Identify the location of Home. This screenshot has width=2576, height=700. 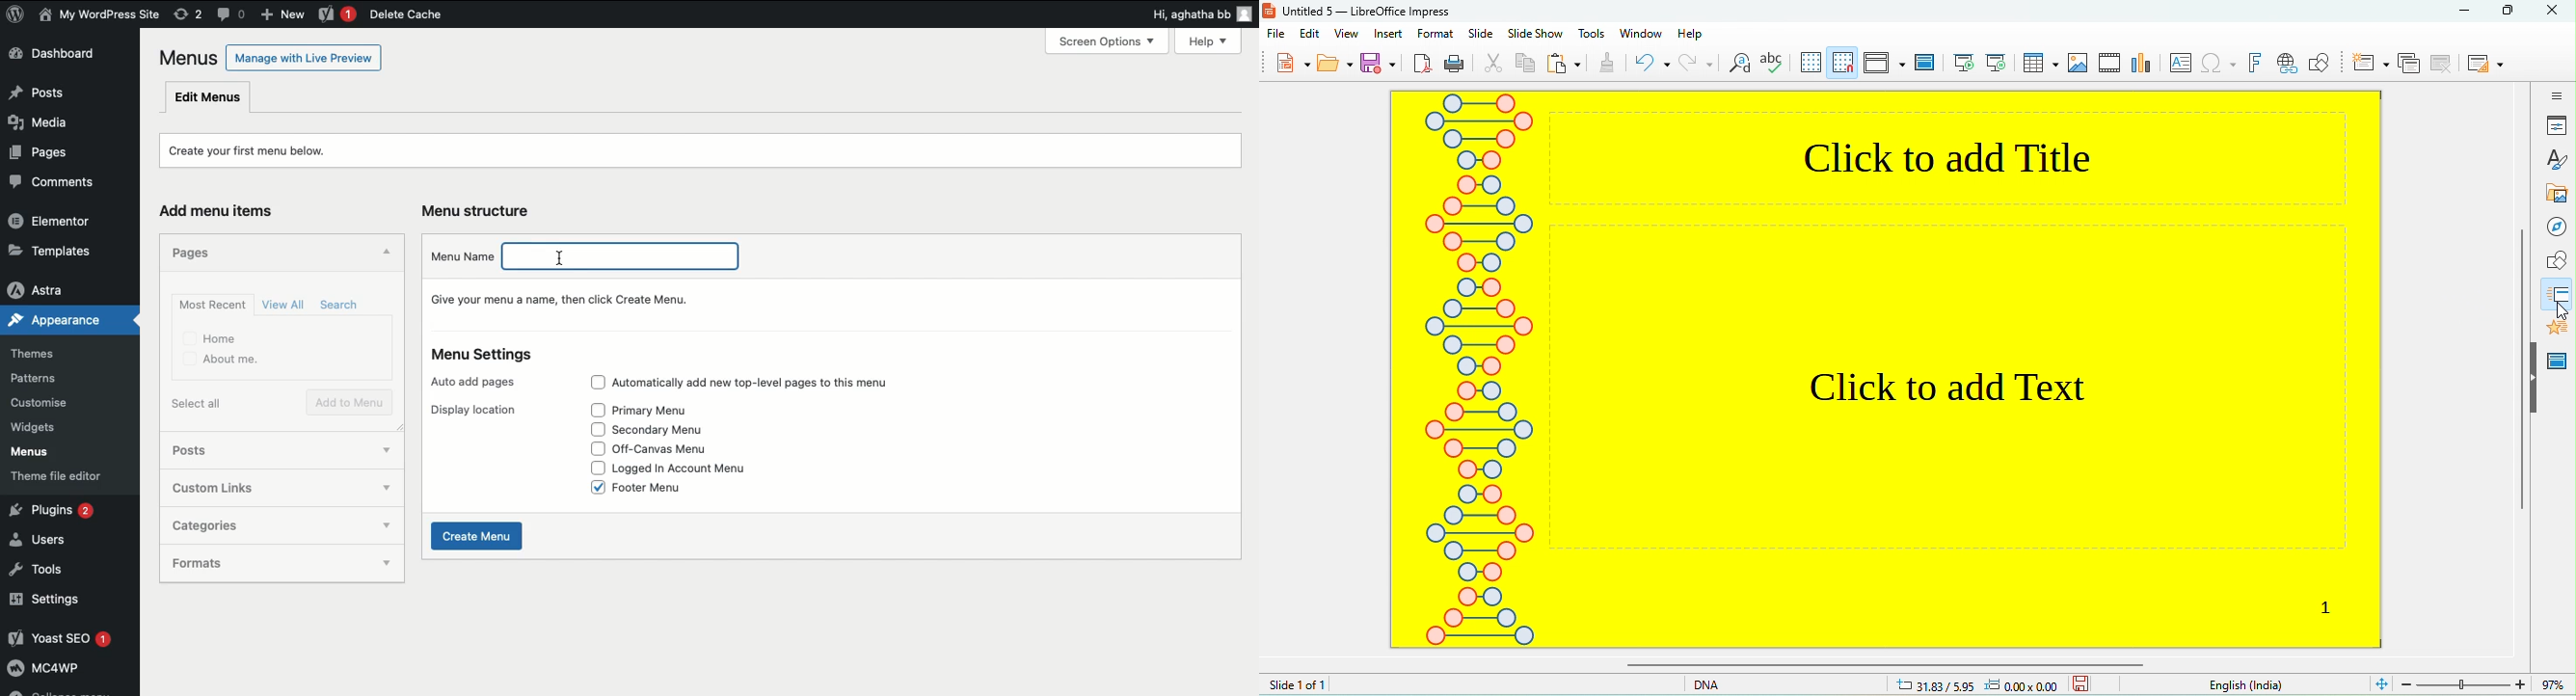
(210, 338).